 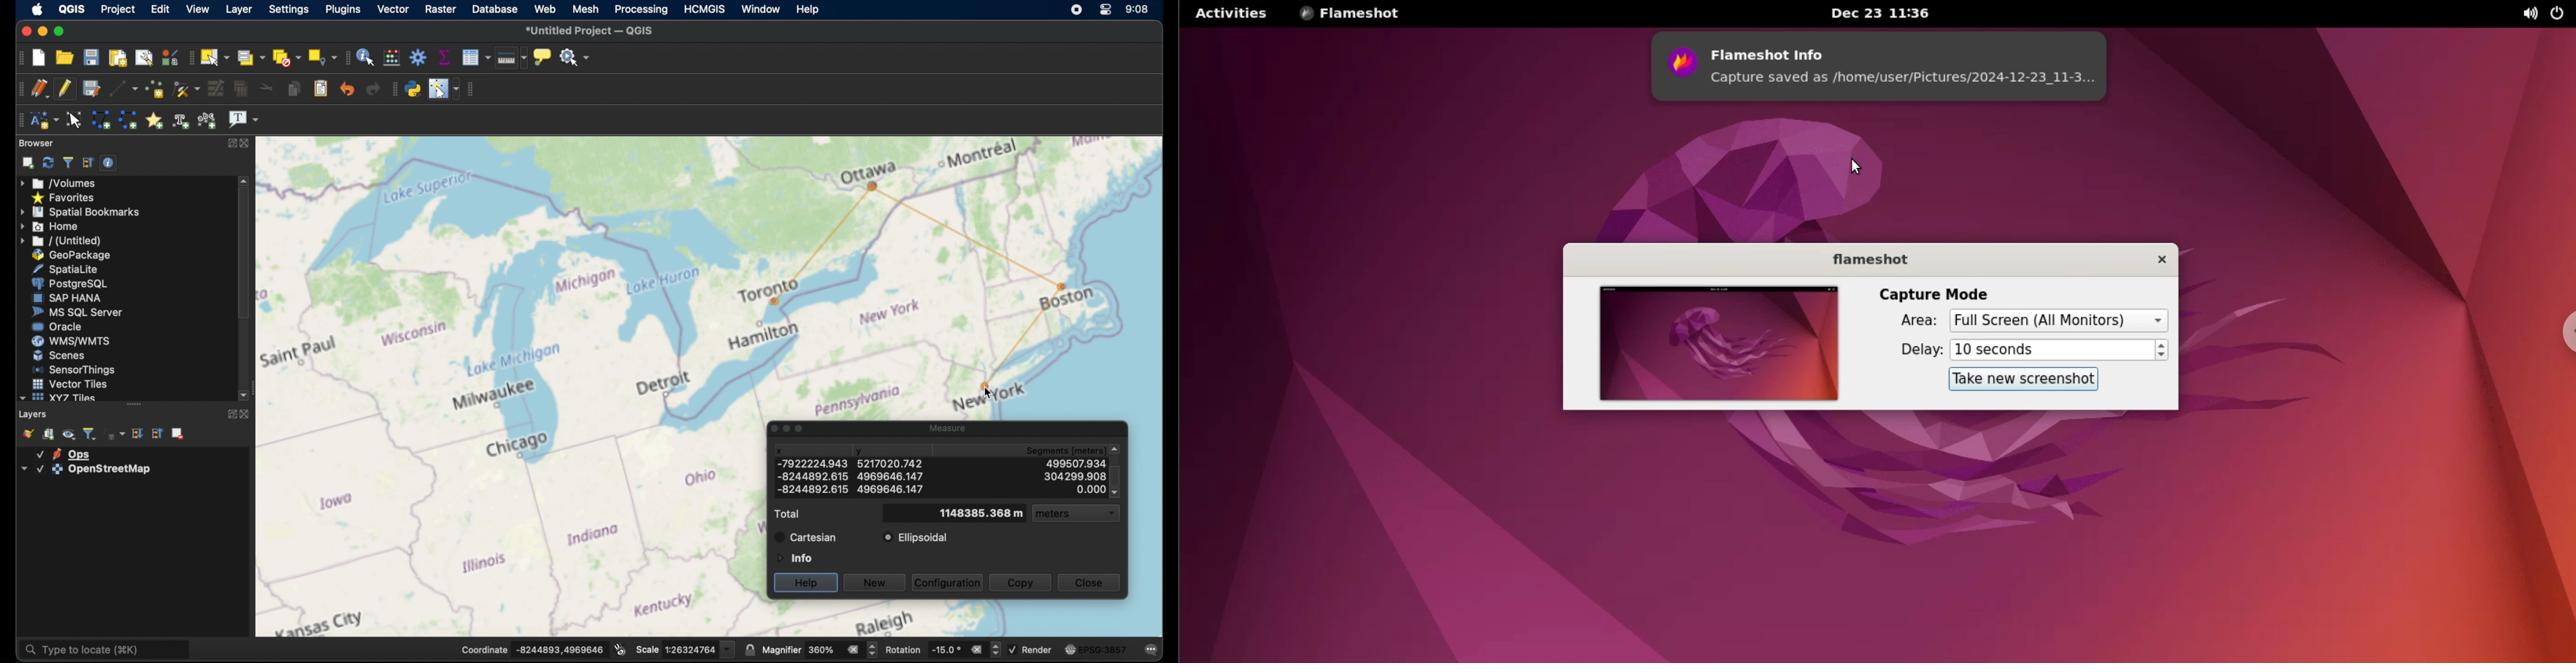 What do you see at coordinates (244, 180) in the screenshot?
I see `scroll up arrow` at bounding box center [244, 180].